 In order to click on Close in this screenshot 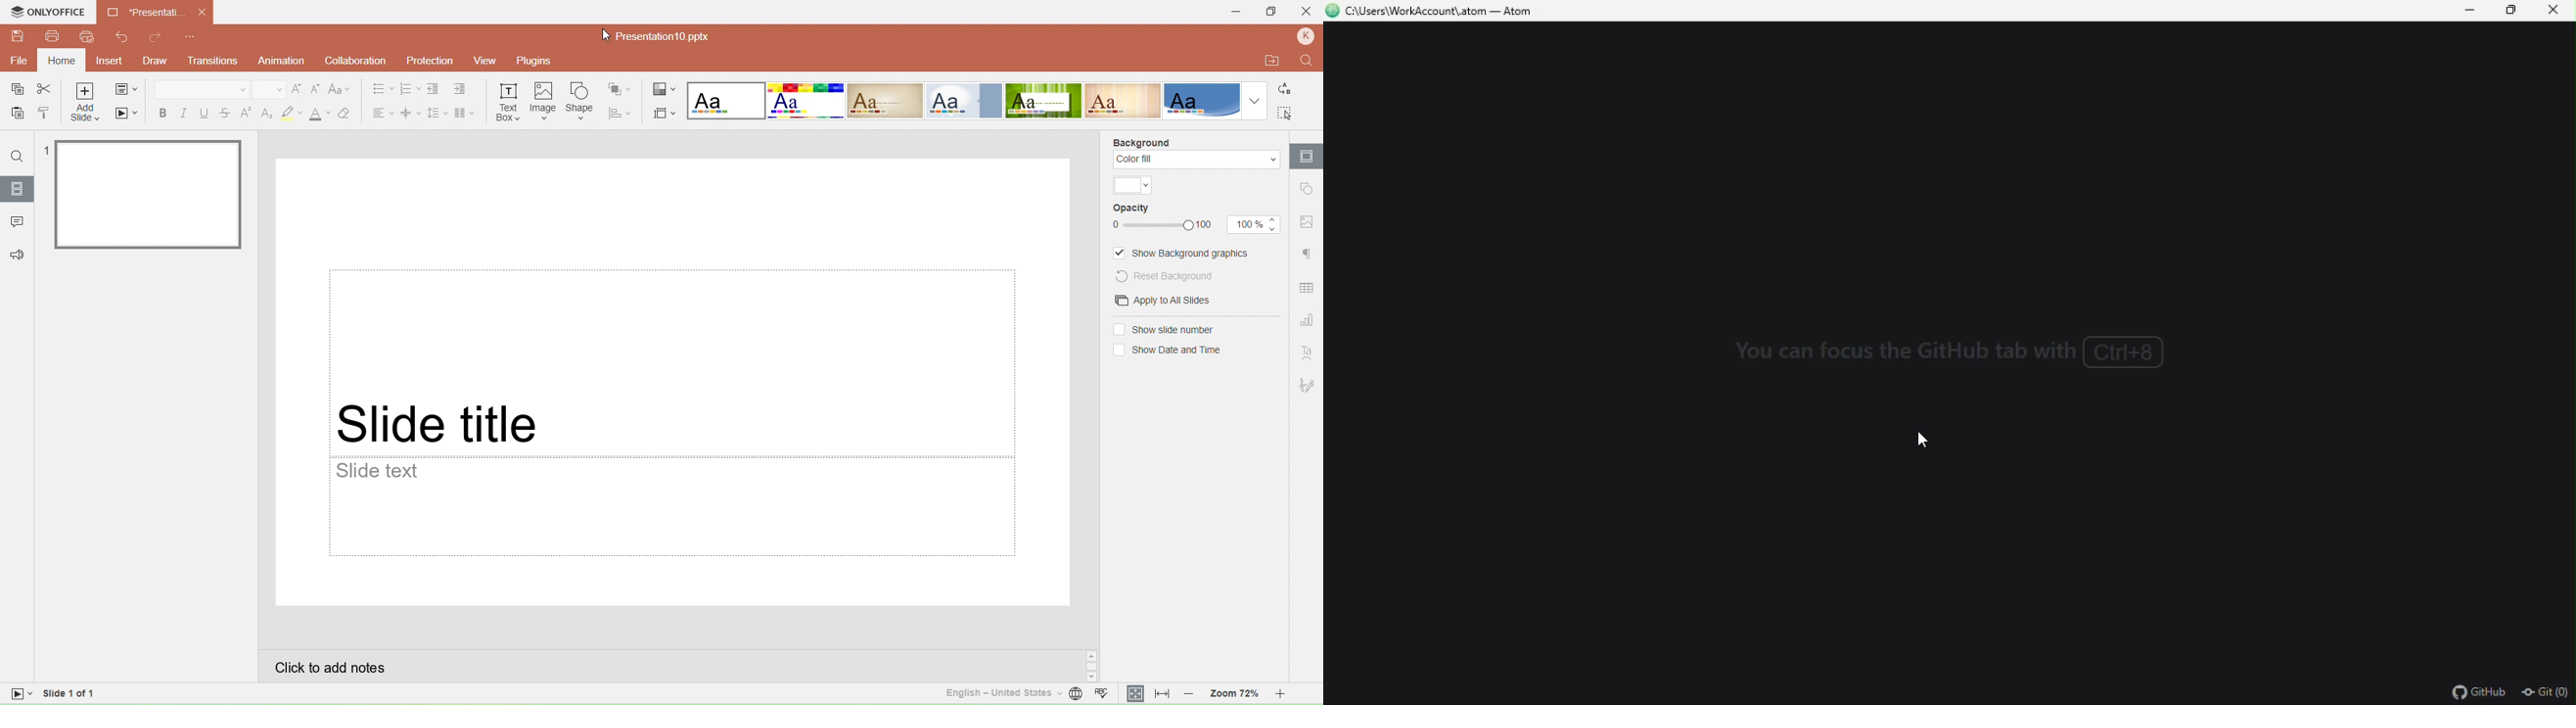, I will do `click(1309, 13)`.